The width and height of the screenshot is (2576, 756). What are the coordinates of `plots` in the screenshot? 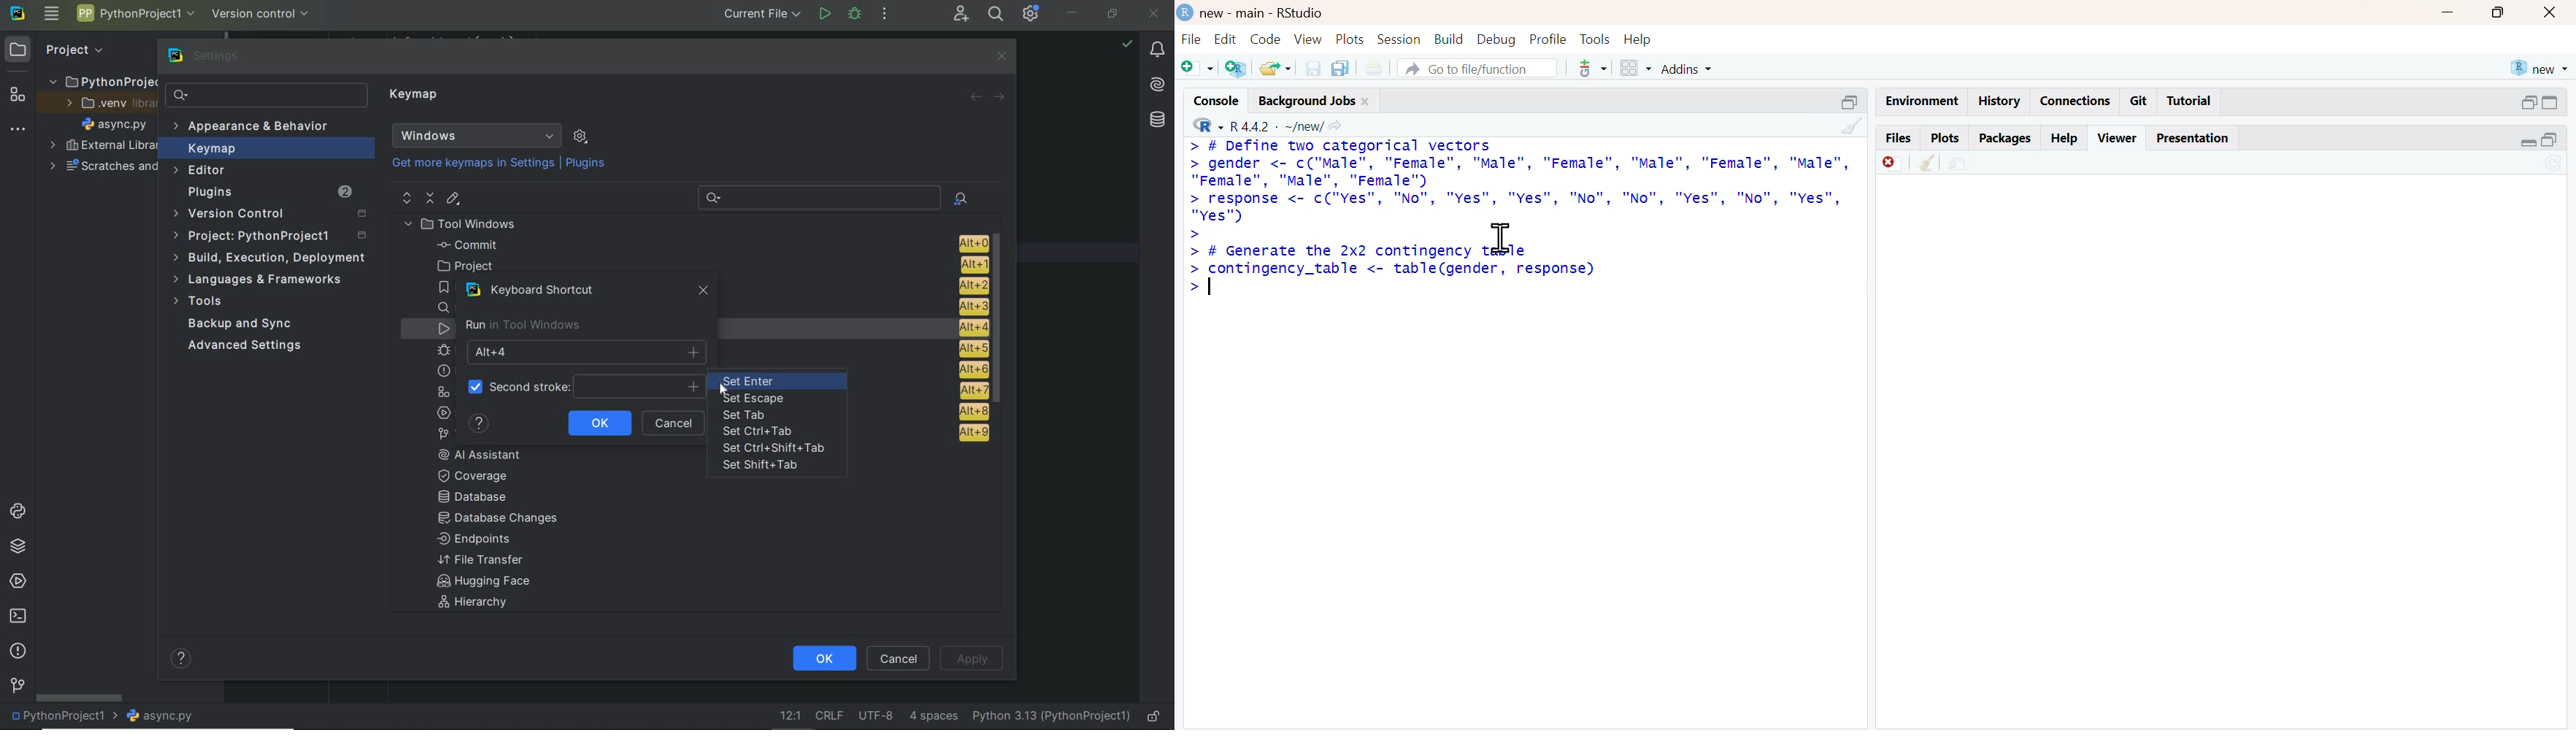 It's located at (1352, 39).